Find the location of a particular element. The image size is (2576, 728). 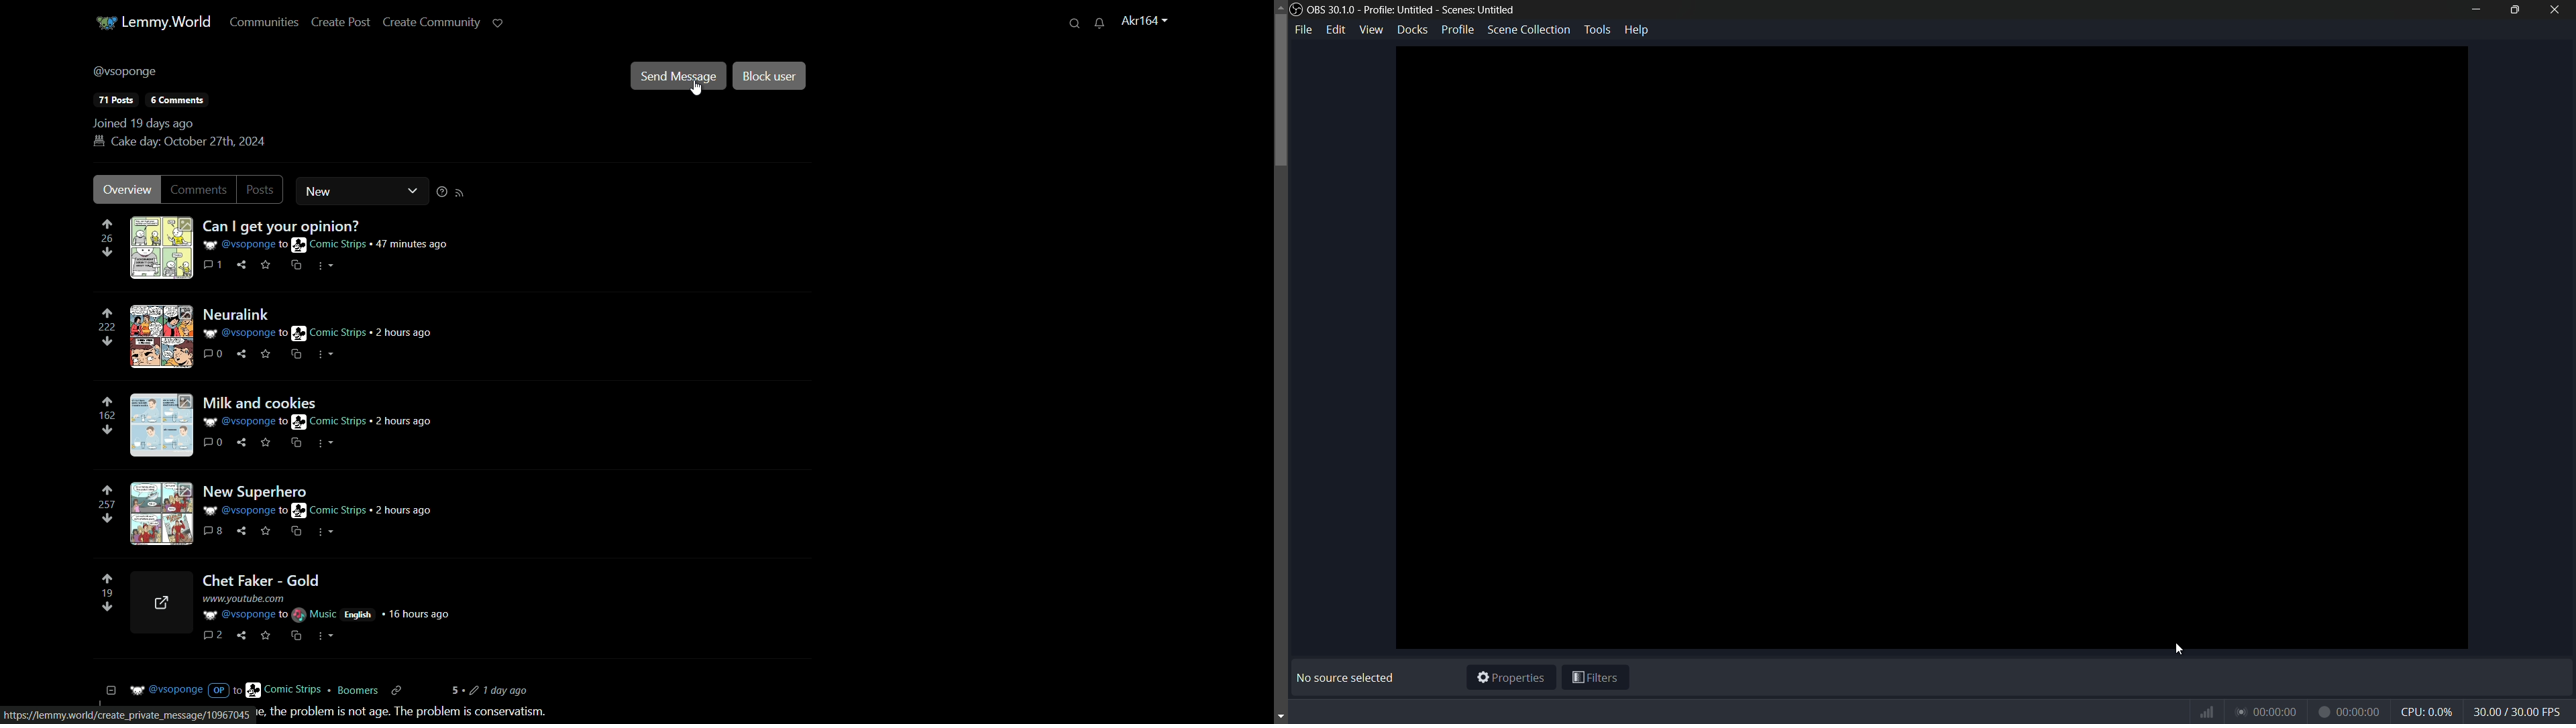

maximize or restore is located at coordinates (2513, 9).